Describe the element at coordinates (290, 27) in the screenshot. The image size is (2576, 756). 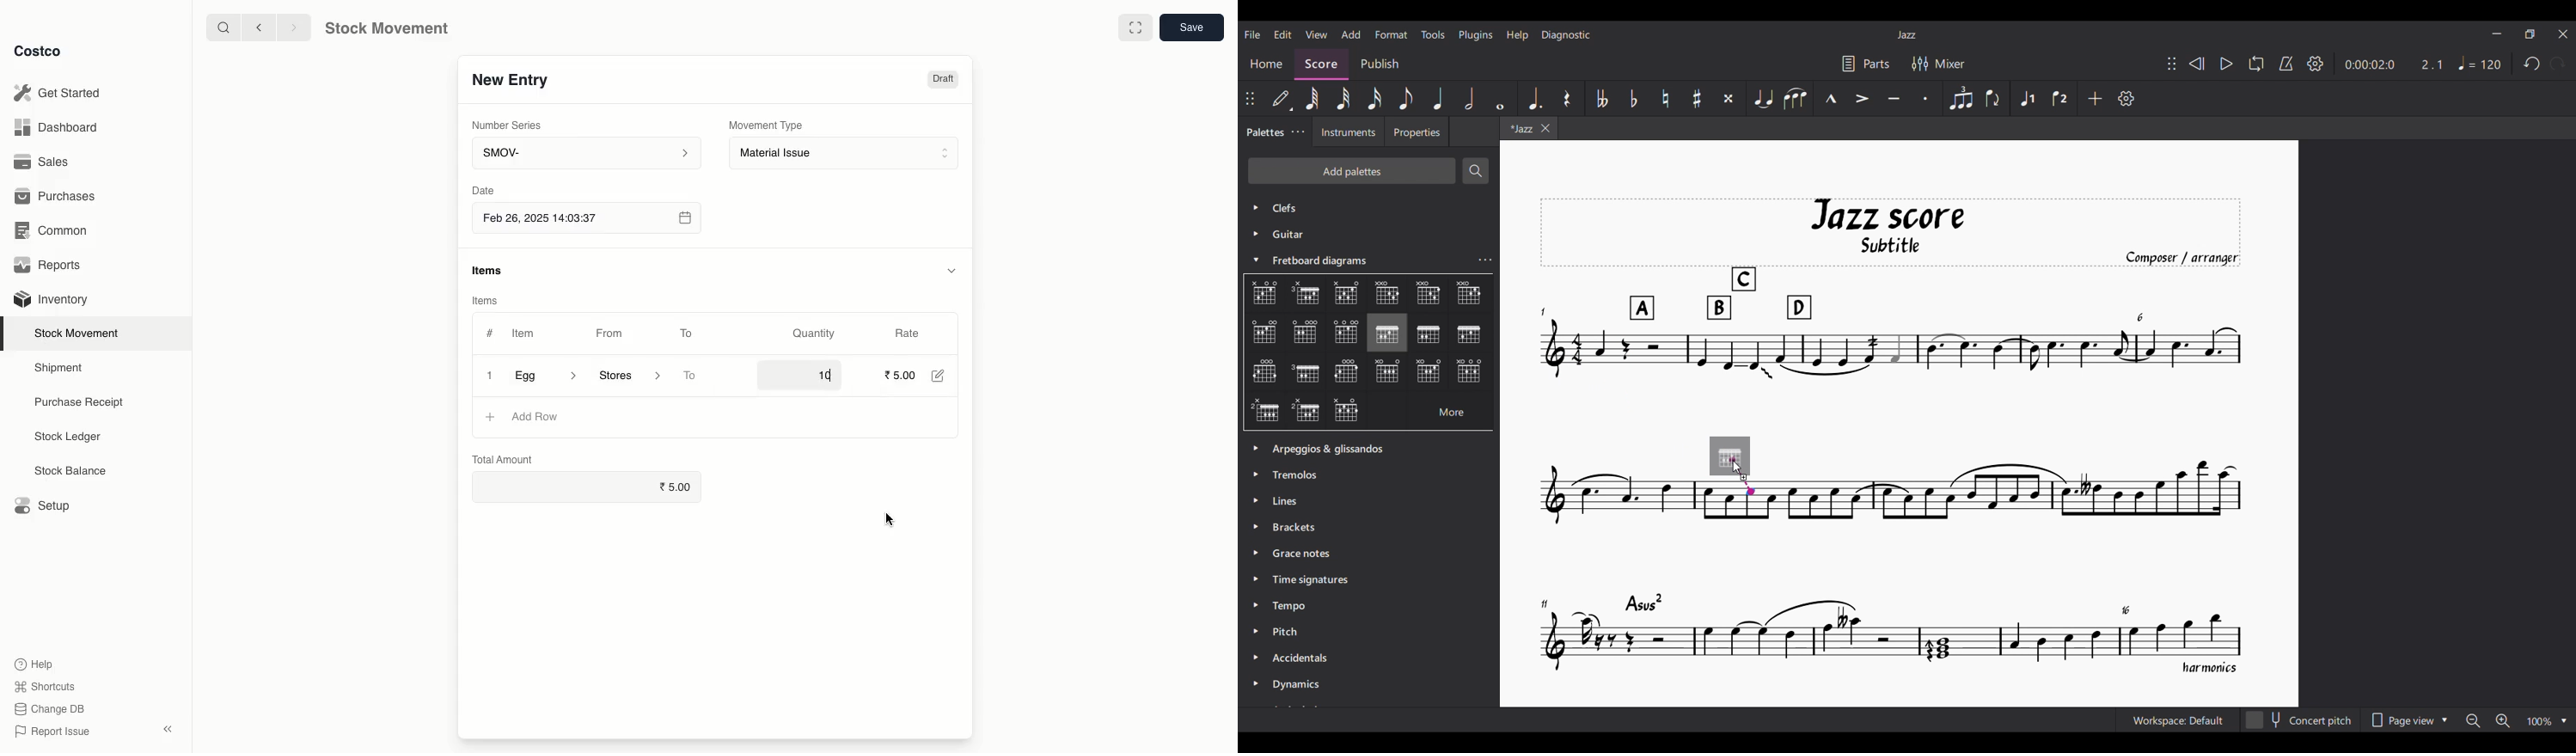
I see `forward` at that location.